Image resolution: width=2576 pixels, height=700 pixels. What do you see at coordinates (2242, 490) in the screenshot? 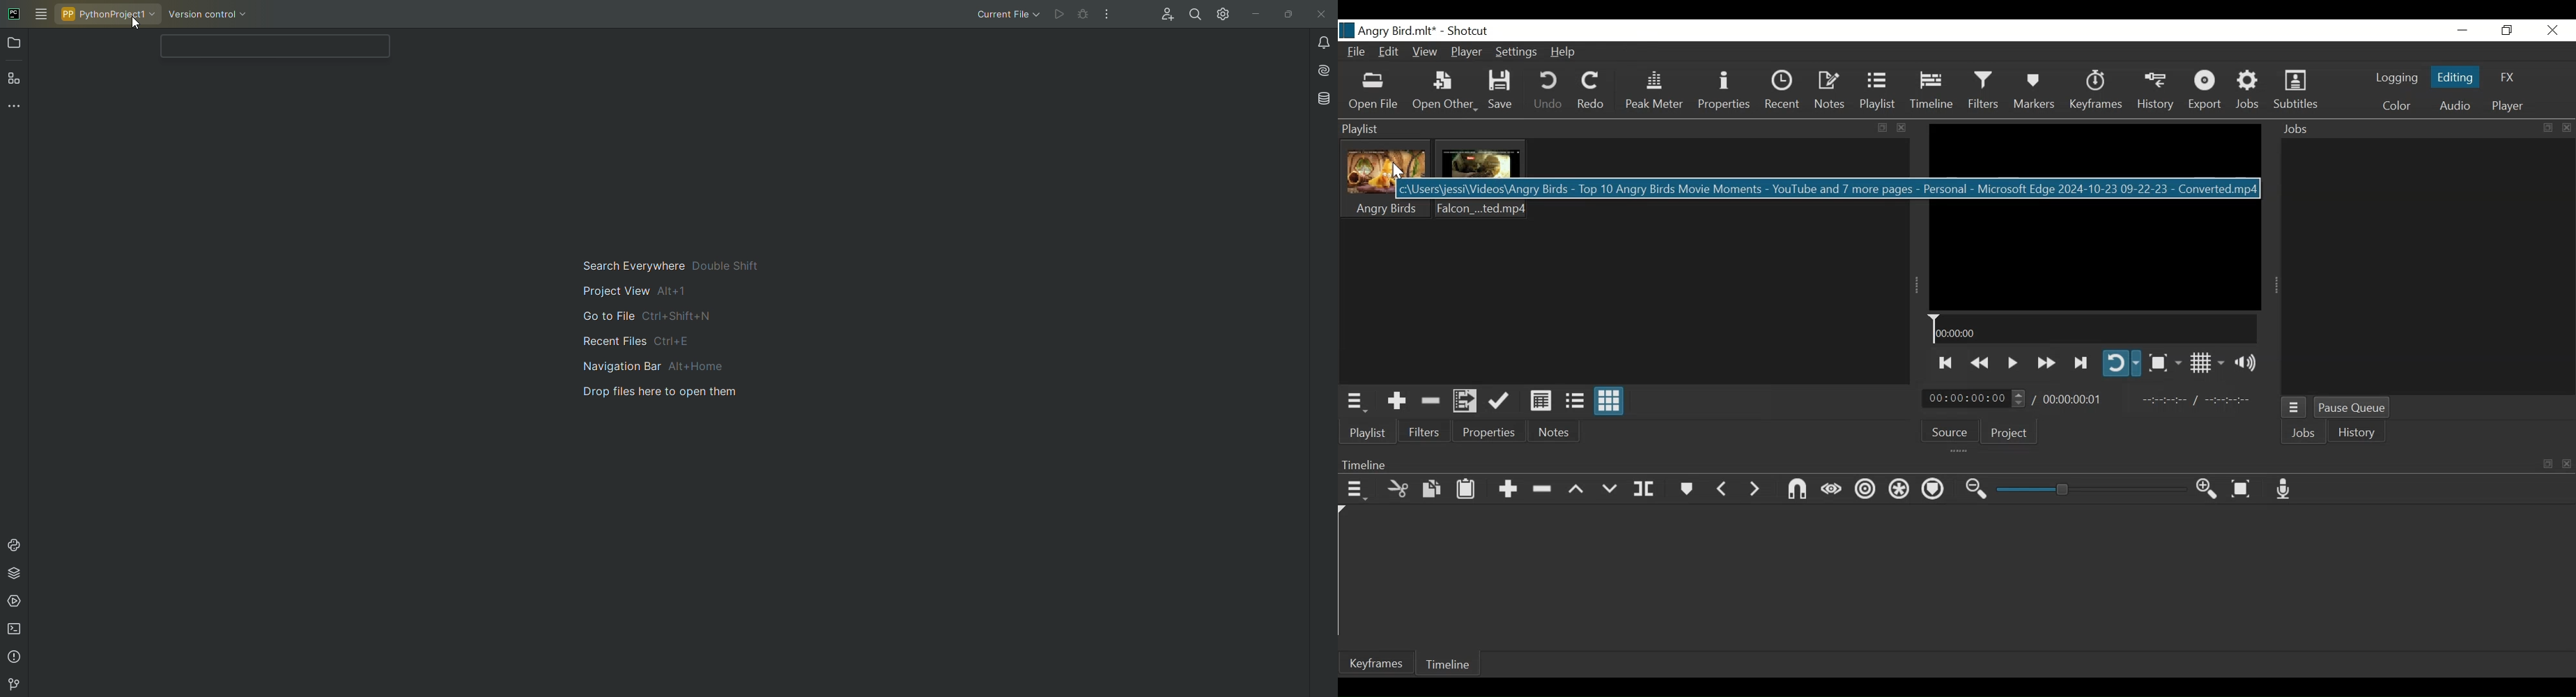
I see `Zoom timeline to fit` at bounding box center [2242, 490].